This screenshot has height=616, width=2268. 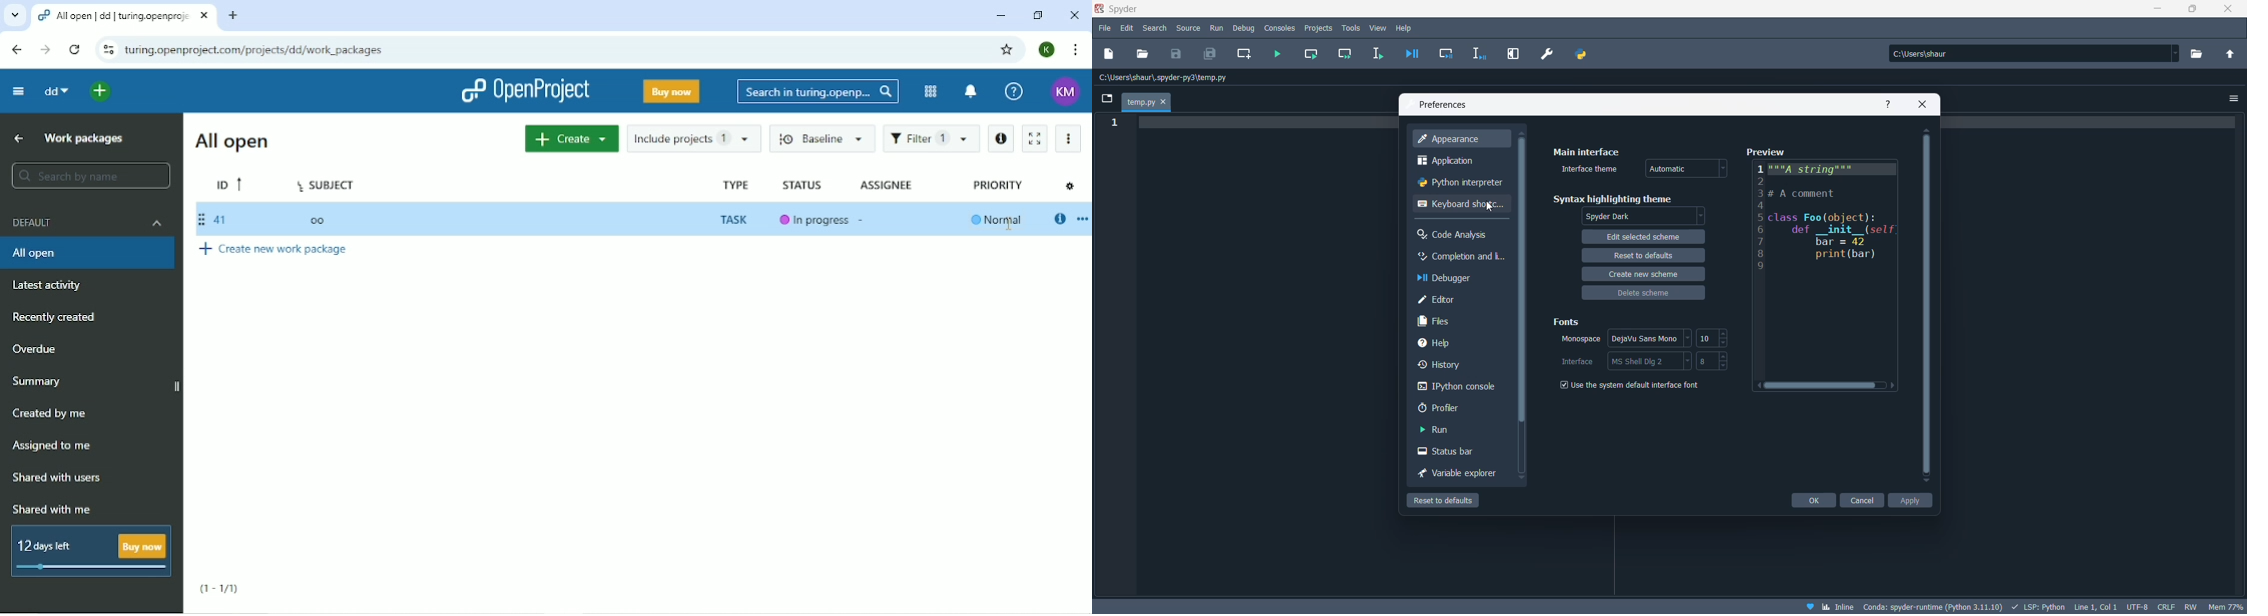 What do you see at coordinates (1245, 28) in the screenshot?
I see `debug` at bounding box center [1245, 28].